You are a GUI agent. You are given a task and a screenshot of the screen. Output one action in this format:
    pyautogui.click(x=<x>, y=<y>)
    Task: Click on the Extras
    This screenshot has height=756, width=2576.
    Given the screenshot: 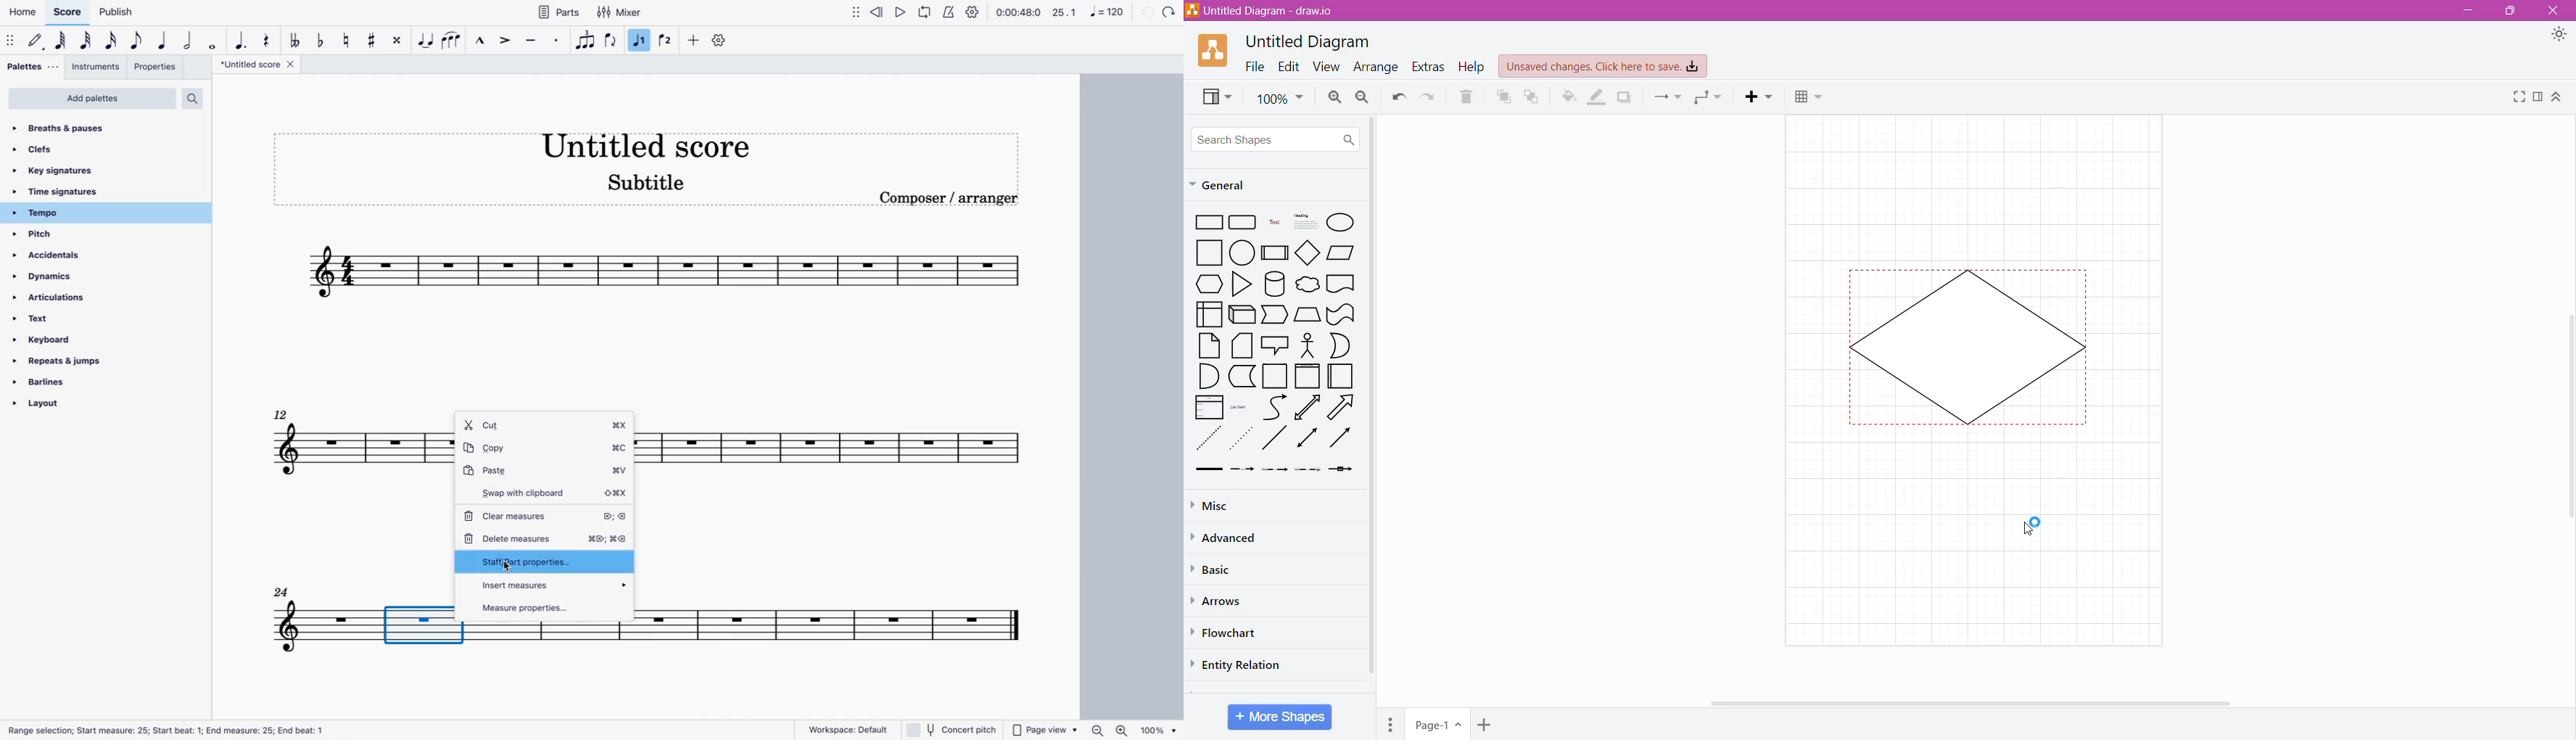 What is the action you would take?
    pyautogui.click(x=1428, y=67)
    